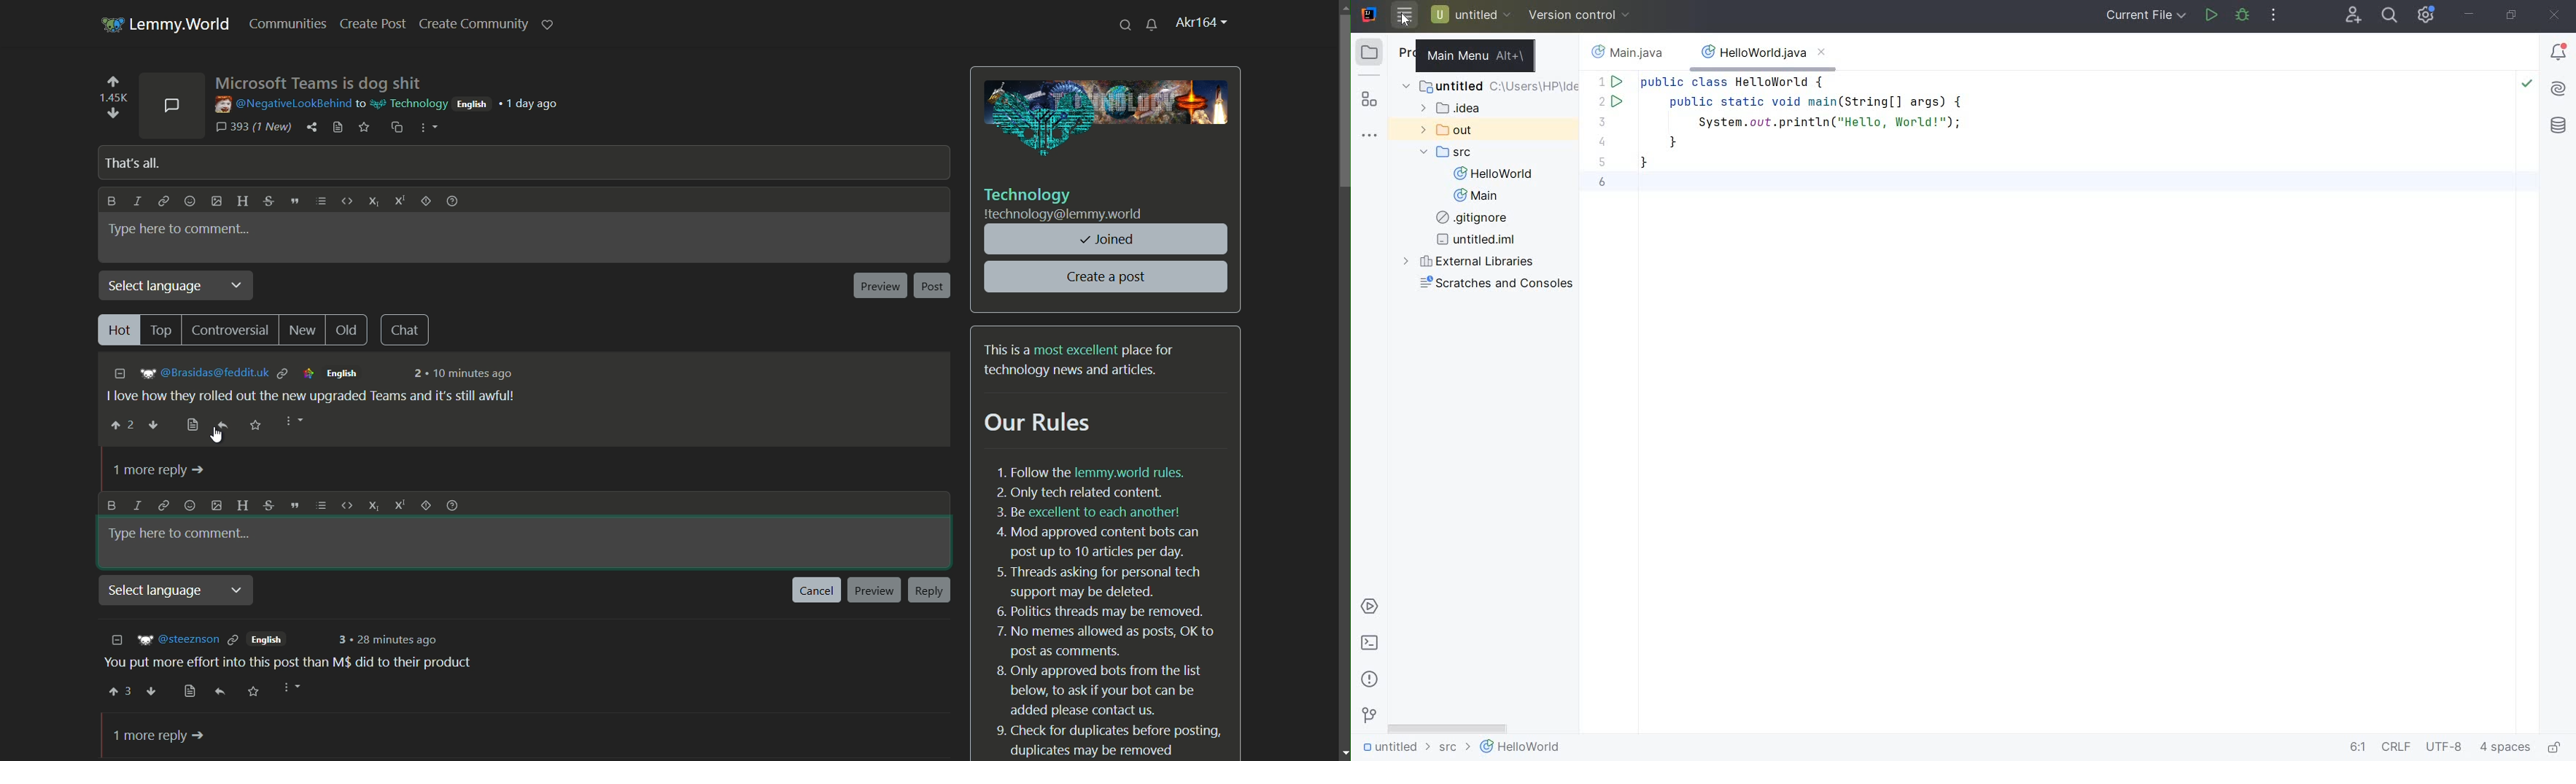 The image size is (2576, 784). What do you see at coordinates (424, 506) in the screenshot?
I see `spoiler` at bounding box center [424, 506].